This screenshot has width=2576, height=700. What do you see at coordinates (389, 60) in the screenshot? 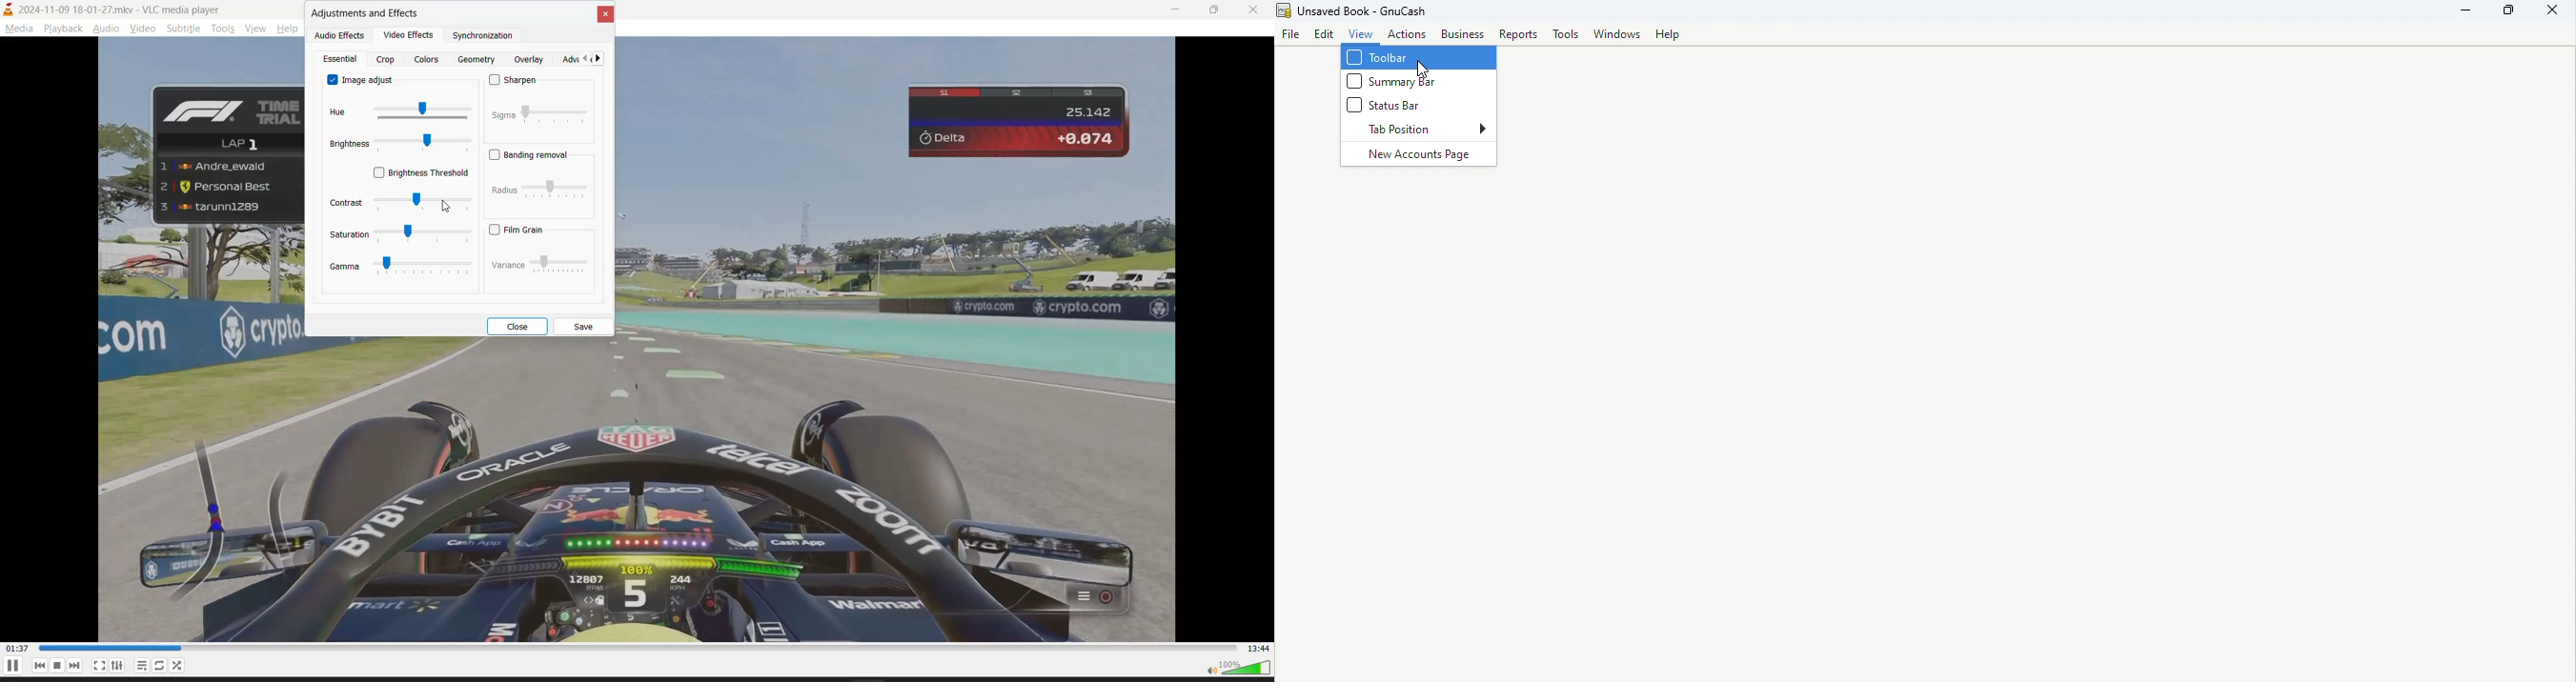
I see `crop` at bounding box center [389, 60].